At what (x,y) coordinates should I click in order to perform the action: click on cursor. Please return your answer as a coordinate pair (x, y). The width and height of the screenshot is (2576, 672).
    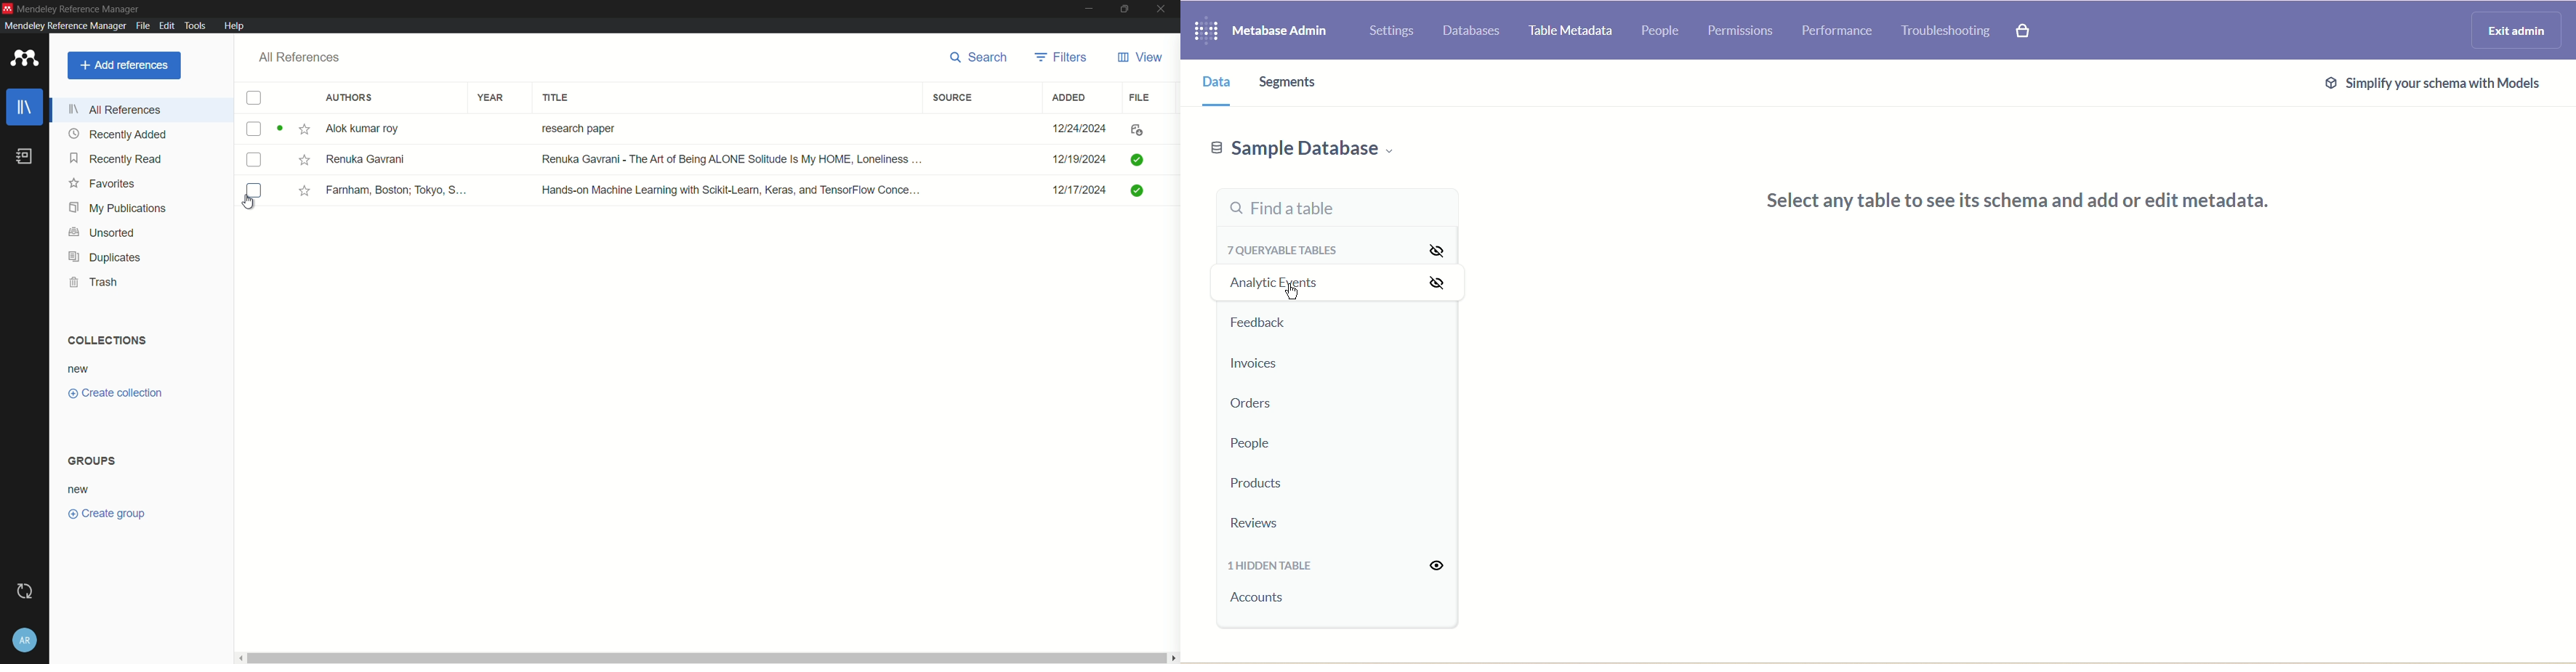
    Looking at the image, I should click on (250, 204).